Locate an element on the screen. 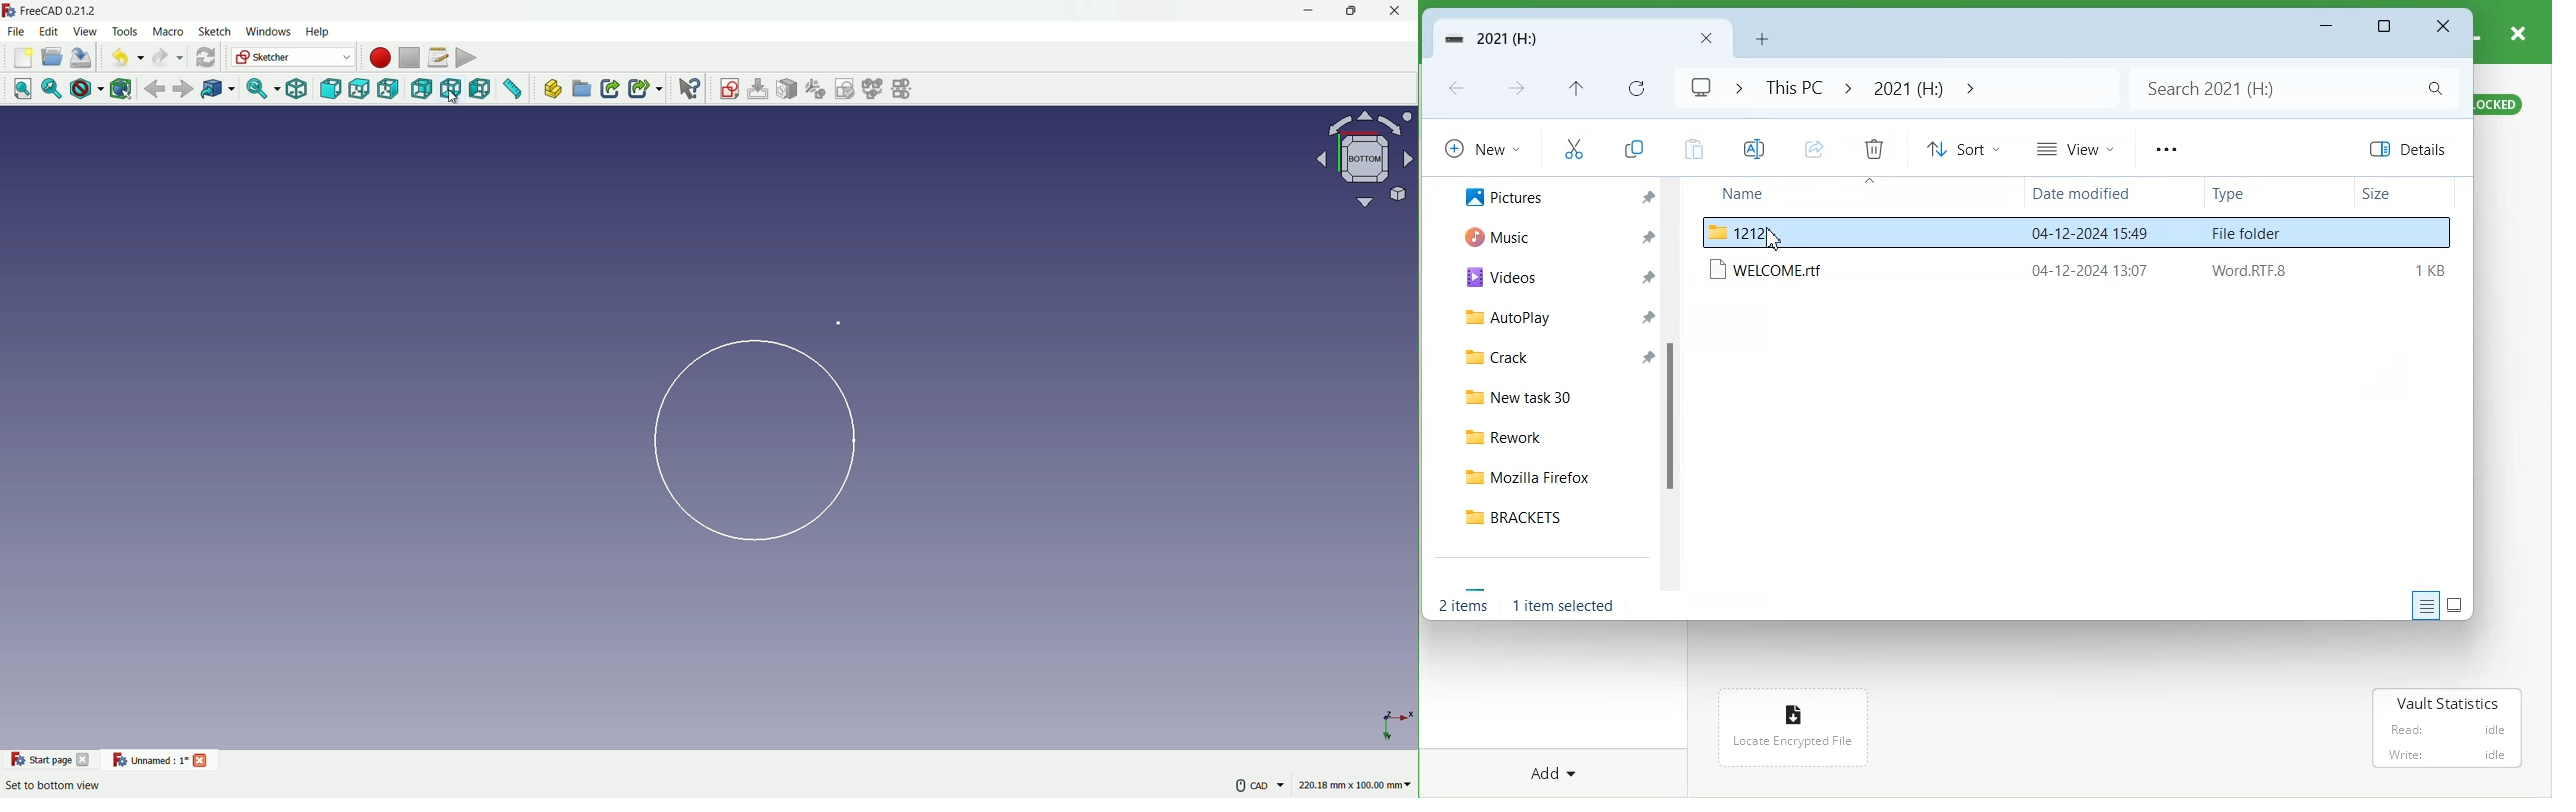  fit selection is located at coordinates (52, 89).